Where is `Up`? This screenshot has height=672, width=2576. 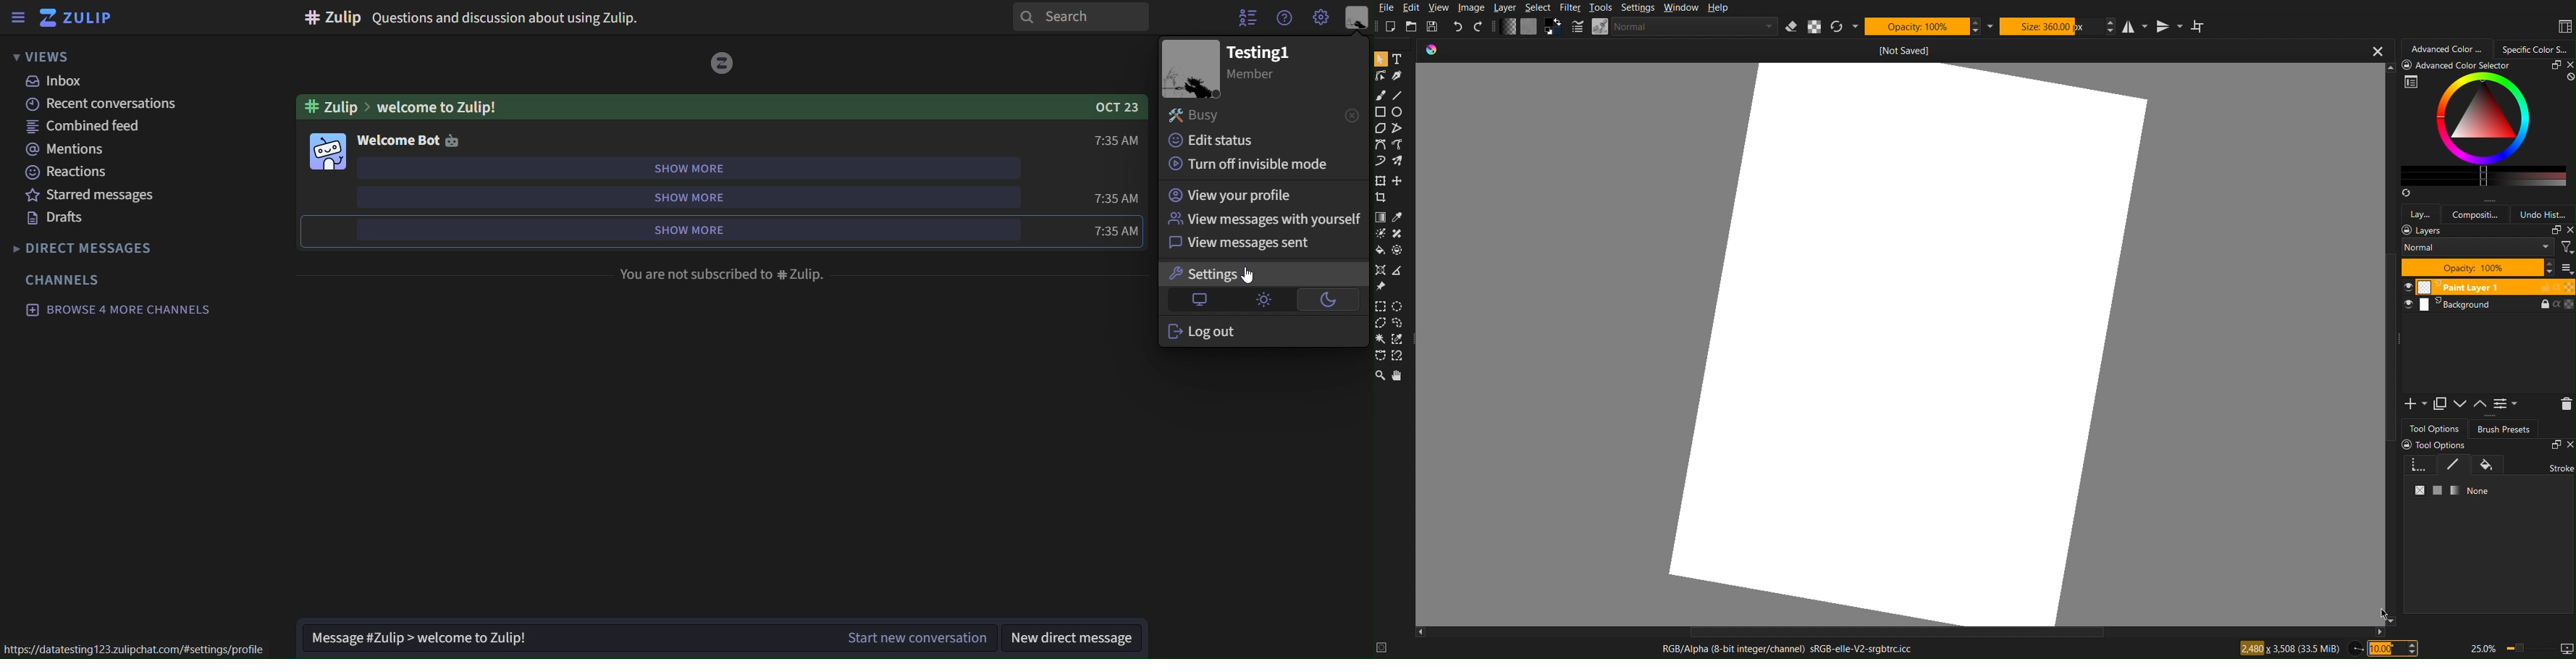 Up is located at coordinates (2480, 405).